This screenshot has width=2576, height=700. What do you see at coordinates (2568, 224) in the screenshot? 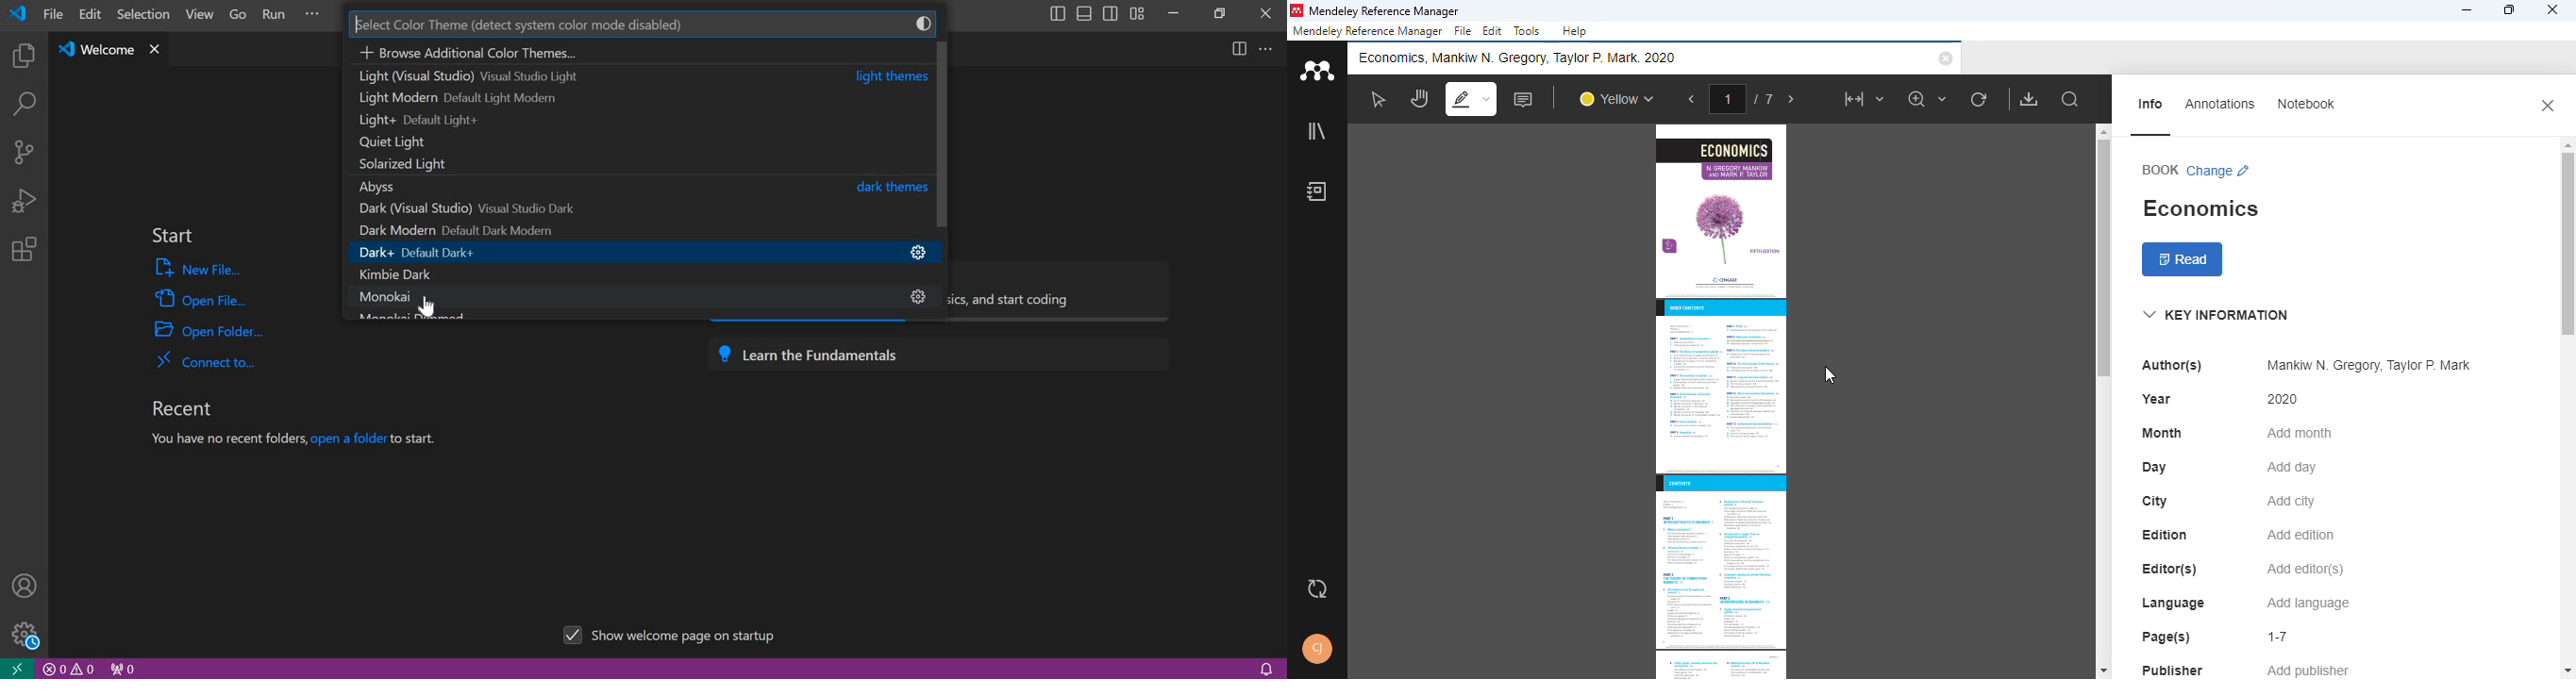
I see `vertical scroll bar` at bounding box center [2568, 224].